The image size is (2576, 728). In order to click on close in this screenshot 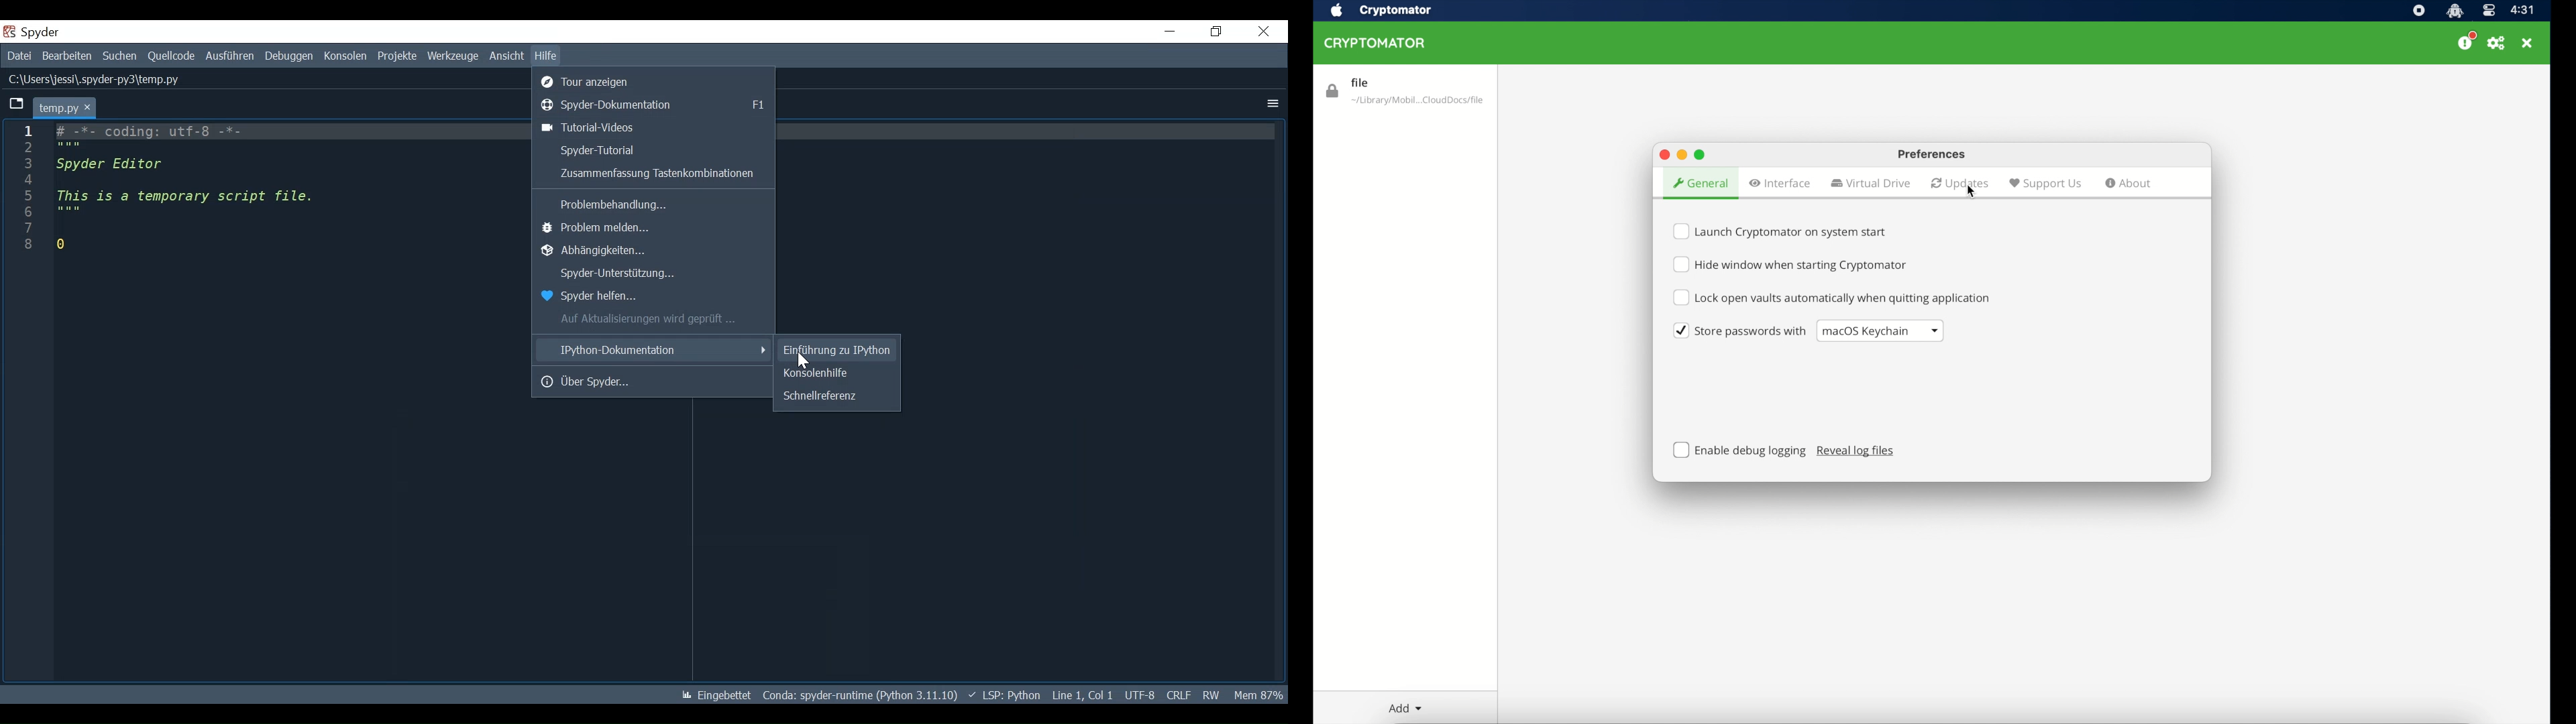, I will do `click(2528, 43)`.